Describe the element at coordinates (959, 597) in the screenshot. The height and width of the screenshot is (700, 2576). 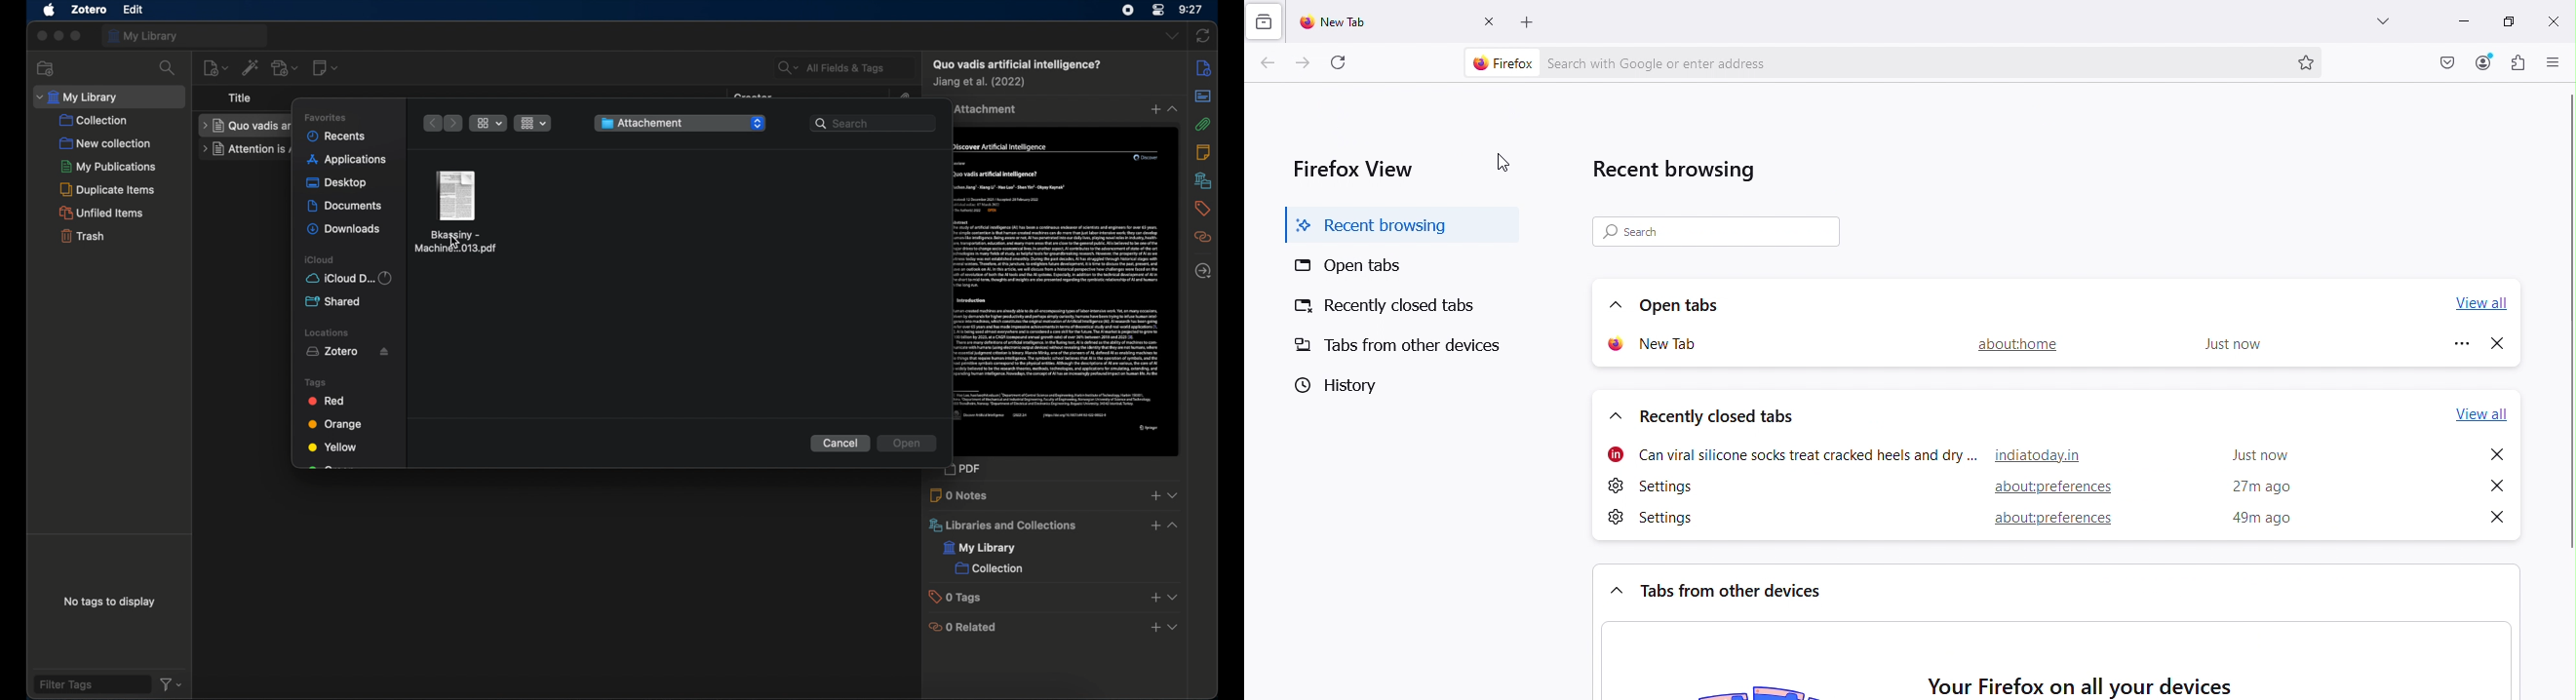
I see `0 tags` at that location.